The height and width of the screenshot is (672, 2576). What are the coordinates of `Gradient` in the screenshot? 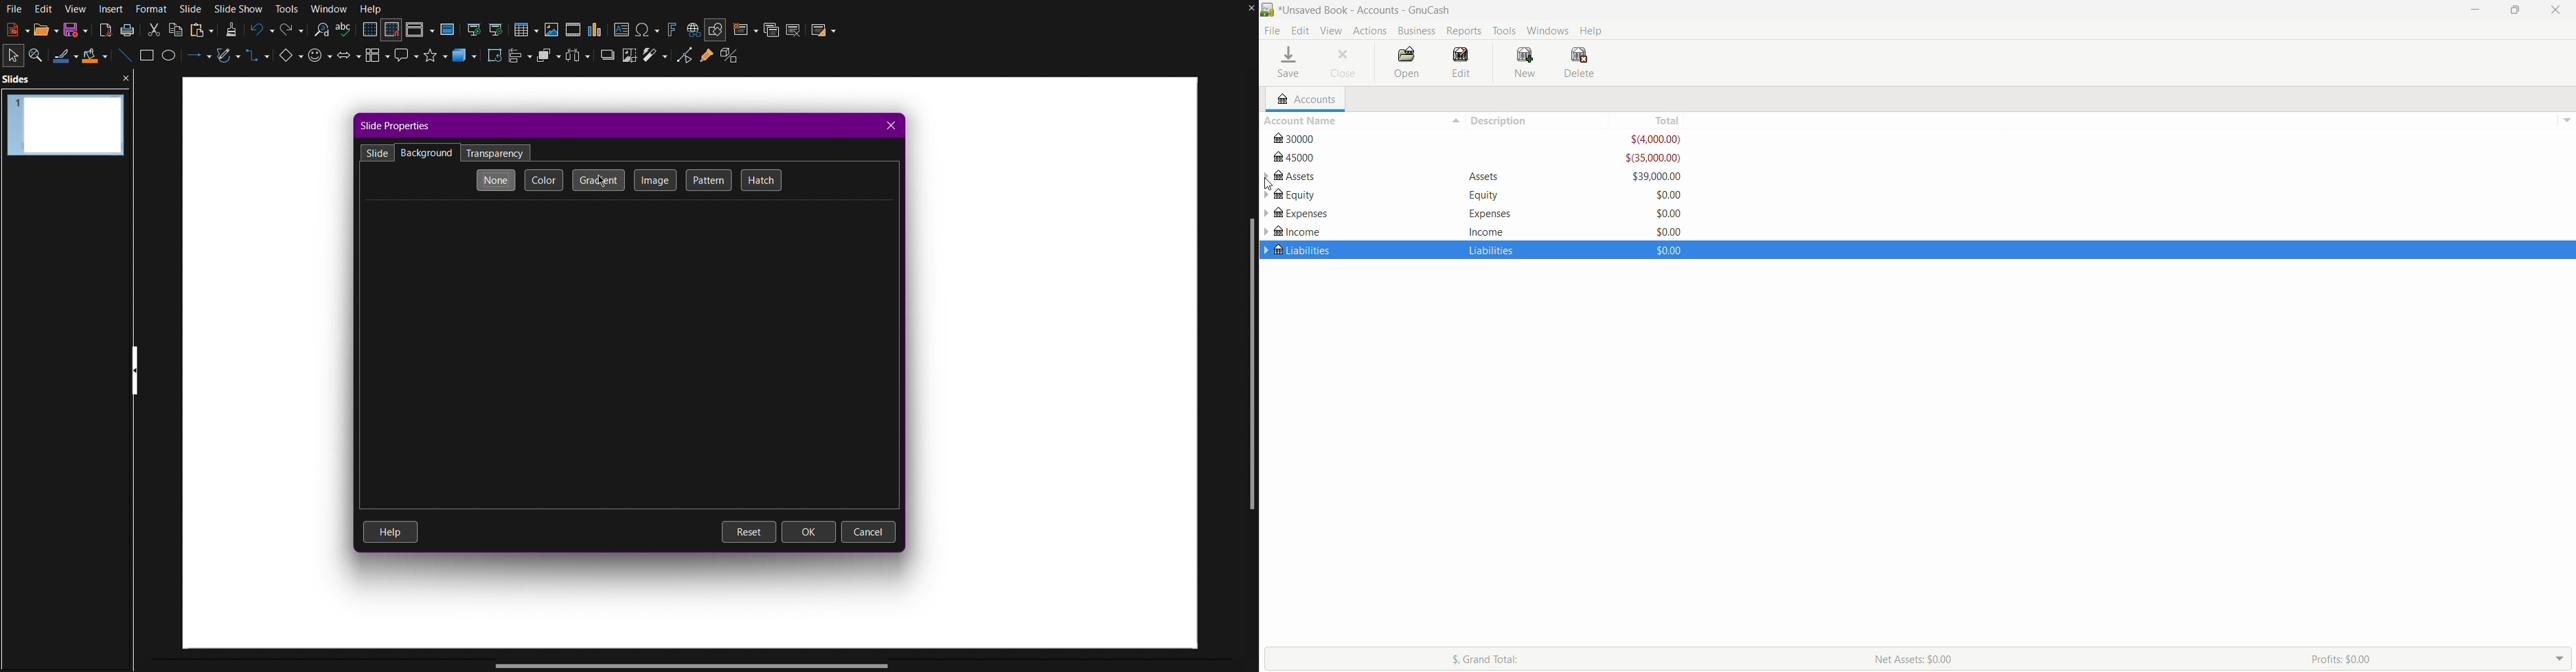 It's located at (598, 181).